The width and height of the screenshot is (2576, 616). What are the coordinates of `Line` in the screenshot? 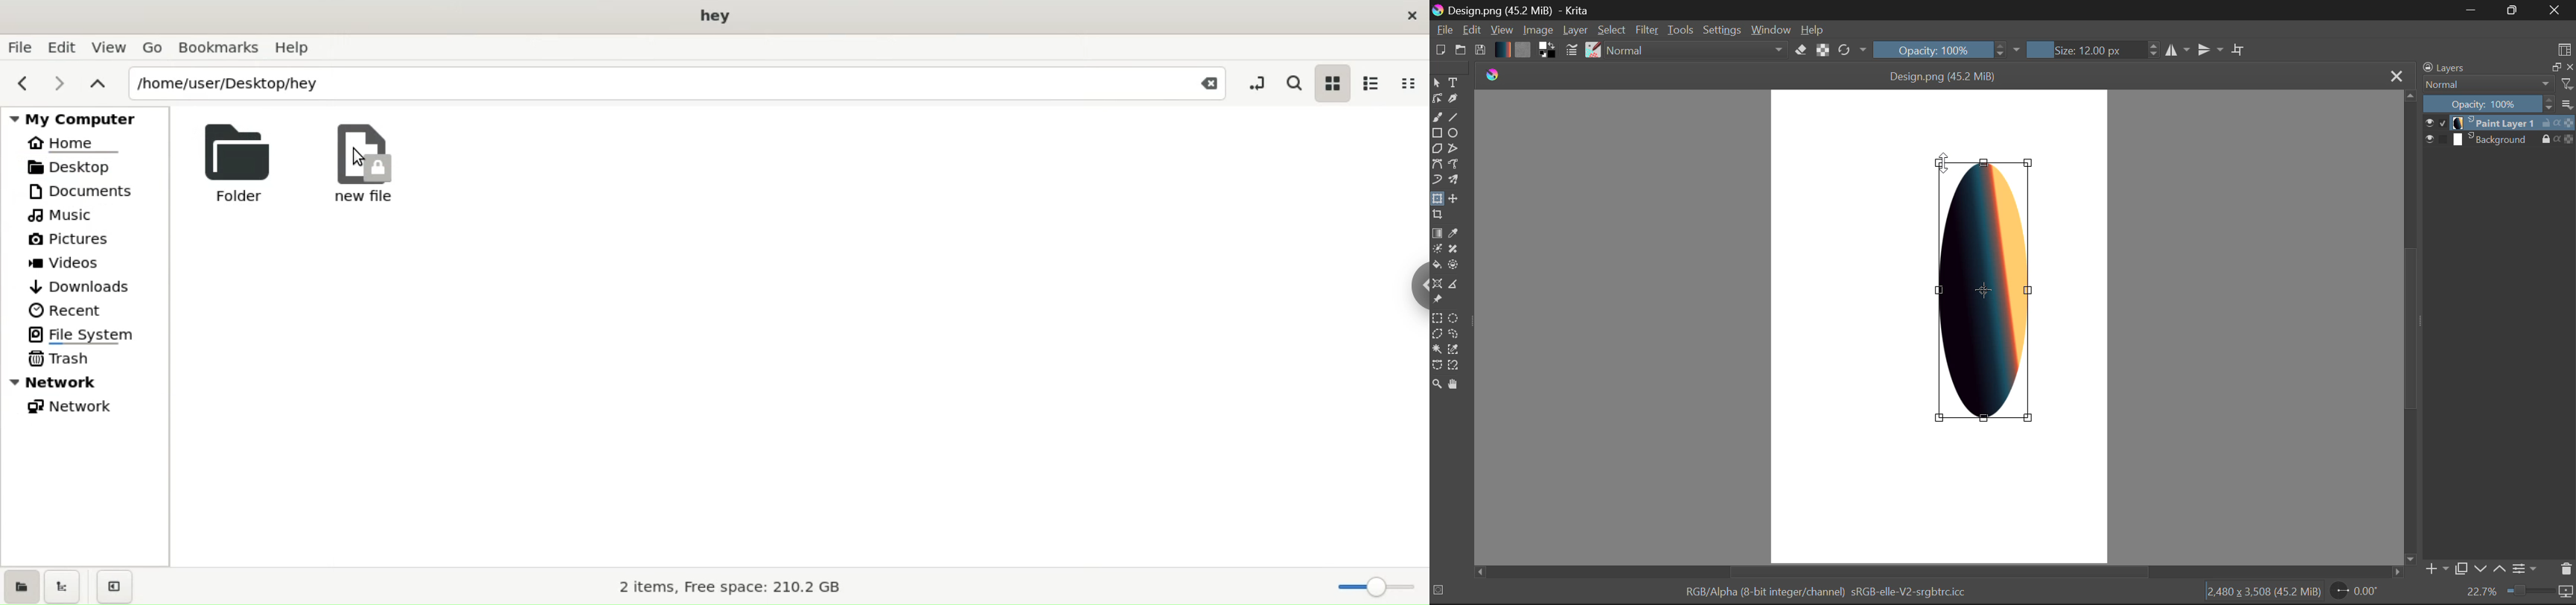 It's located at (1452, 116).